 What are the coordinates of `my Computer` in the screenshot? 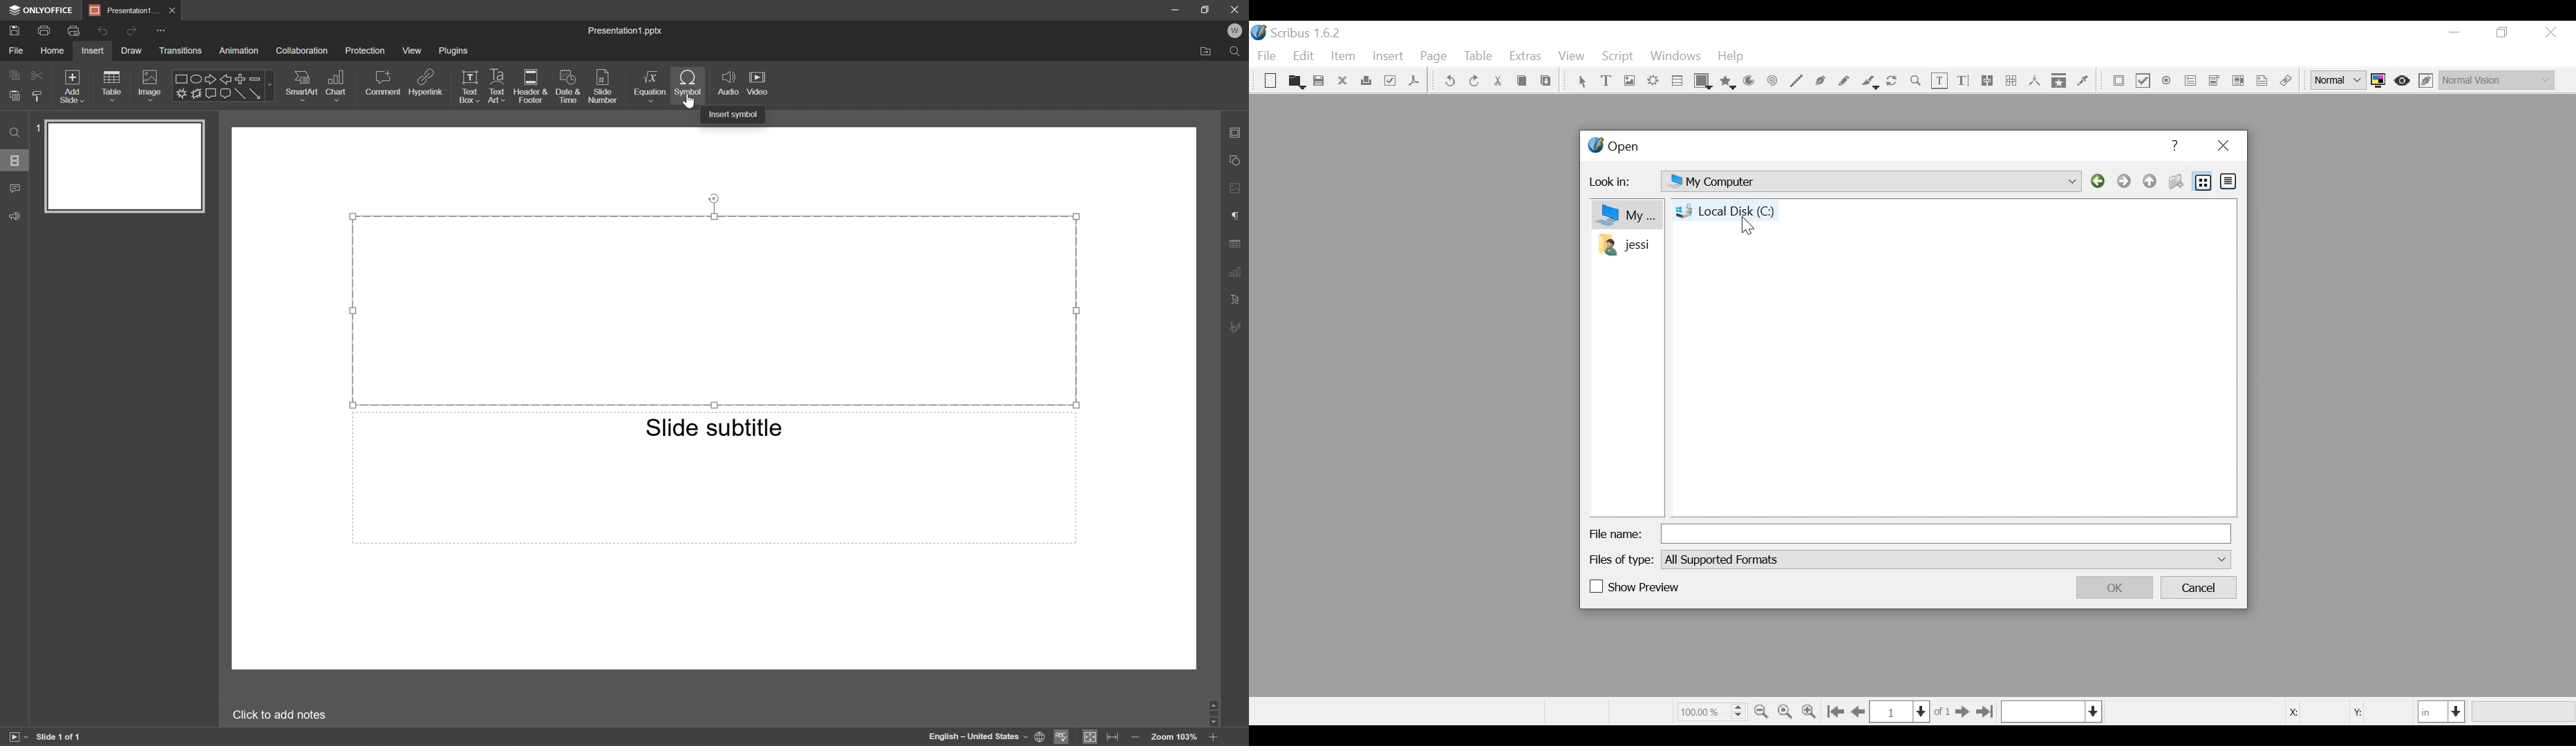 It's located at (1624, 214).